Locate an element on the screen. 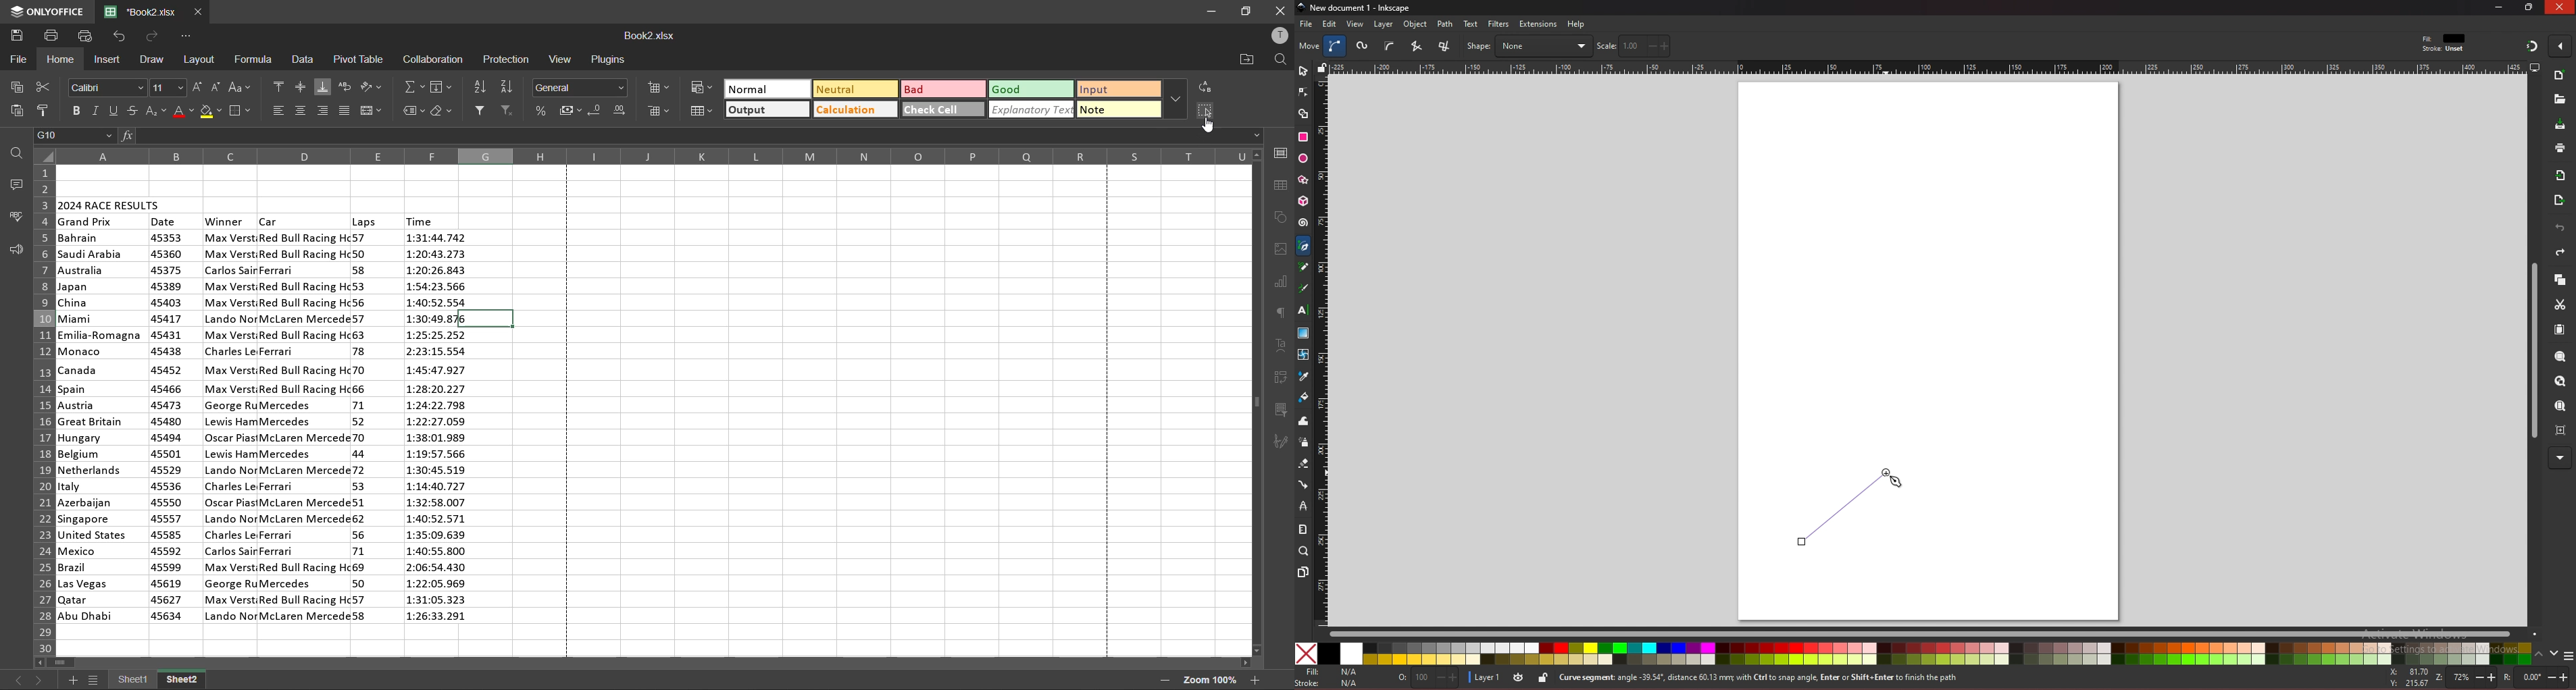  minimize is located at coordinates (1211, 12).